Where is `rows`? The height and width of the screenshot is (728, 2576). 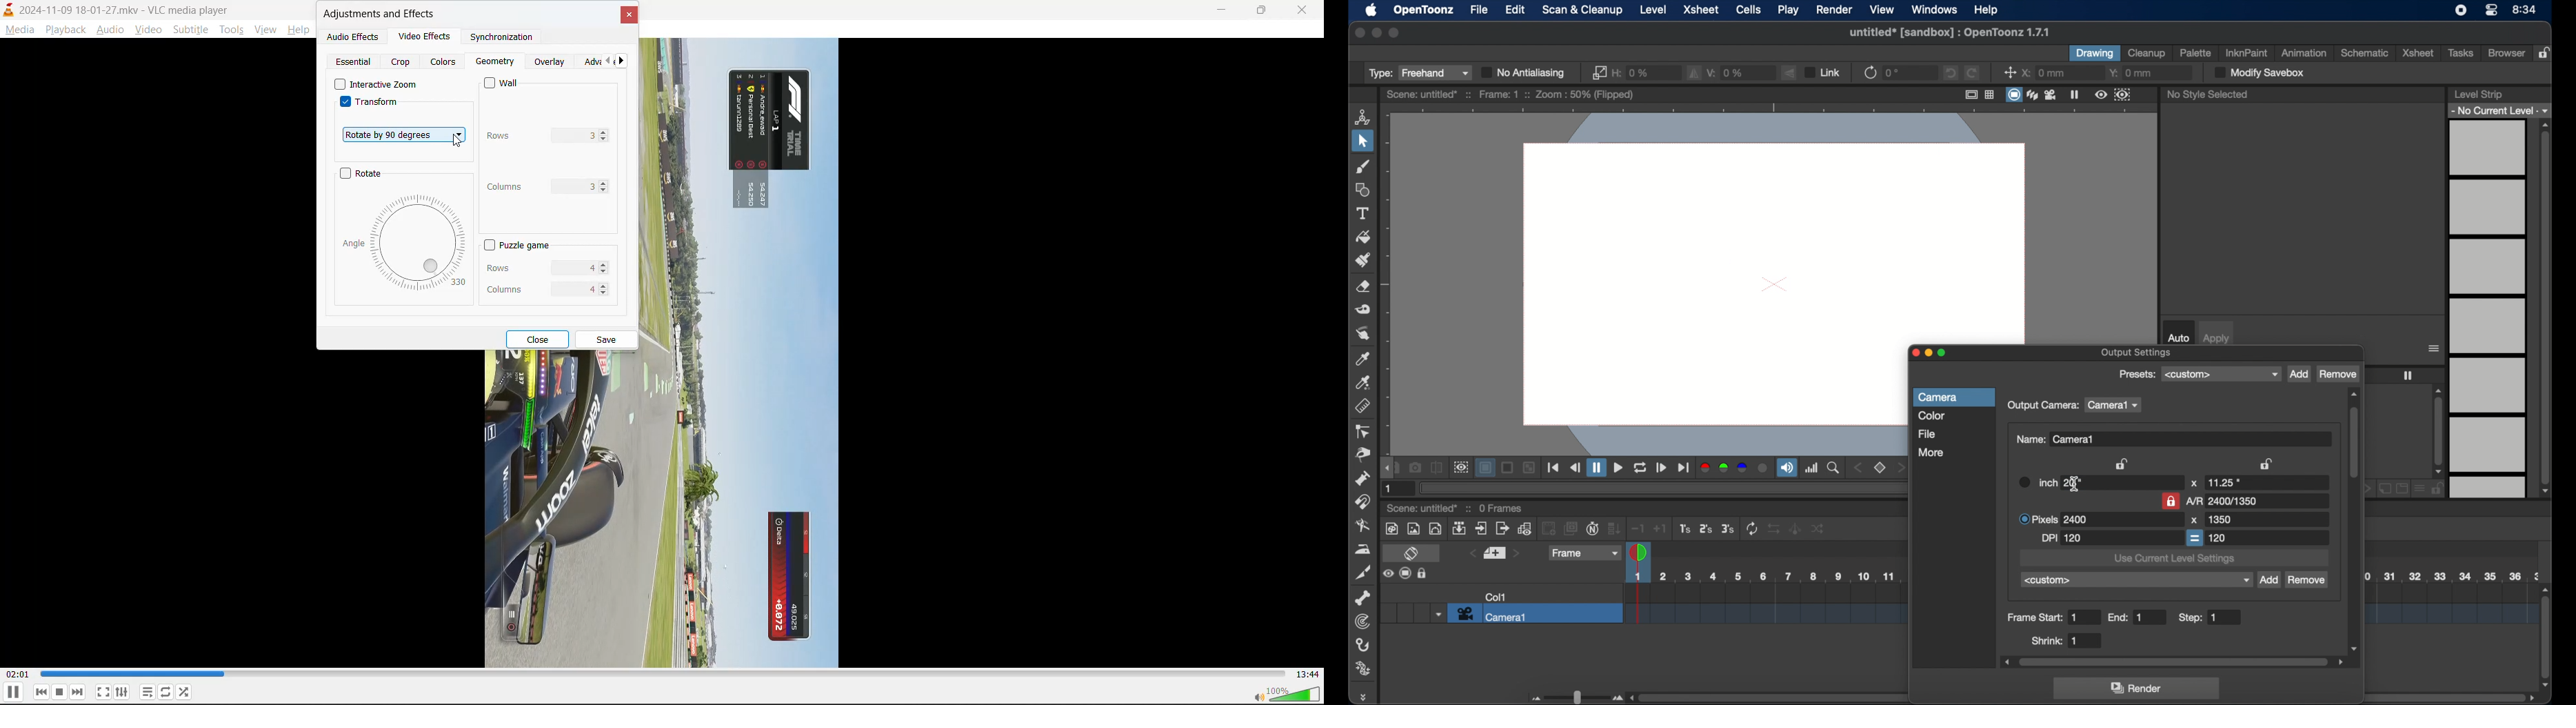
rows is located at coordinates (533, 265).